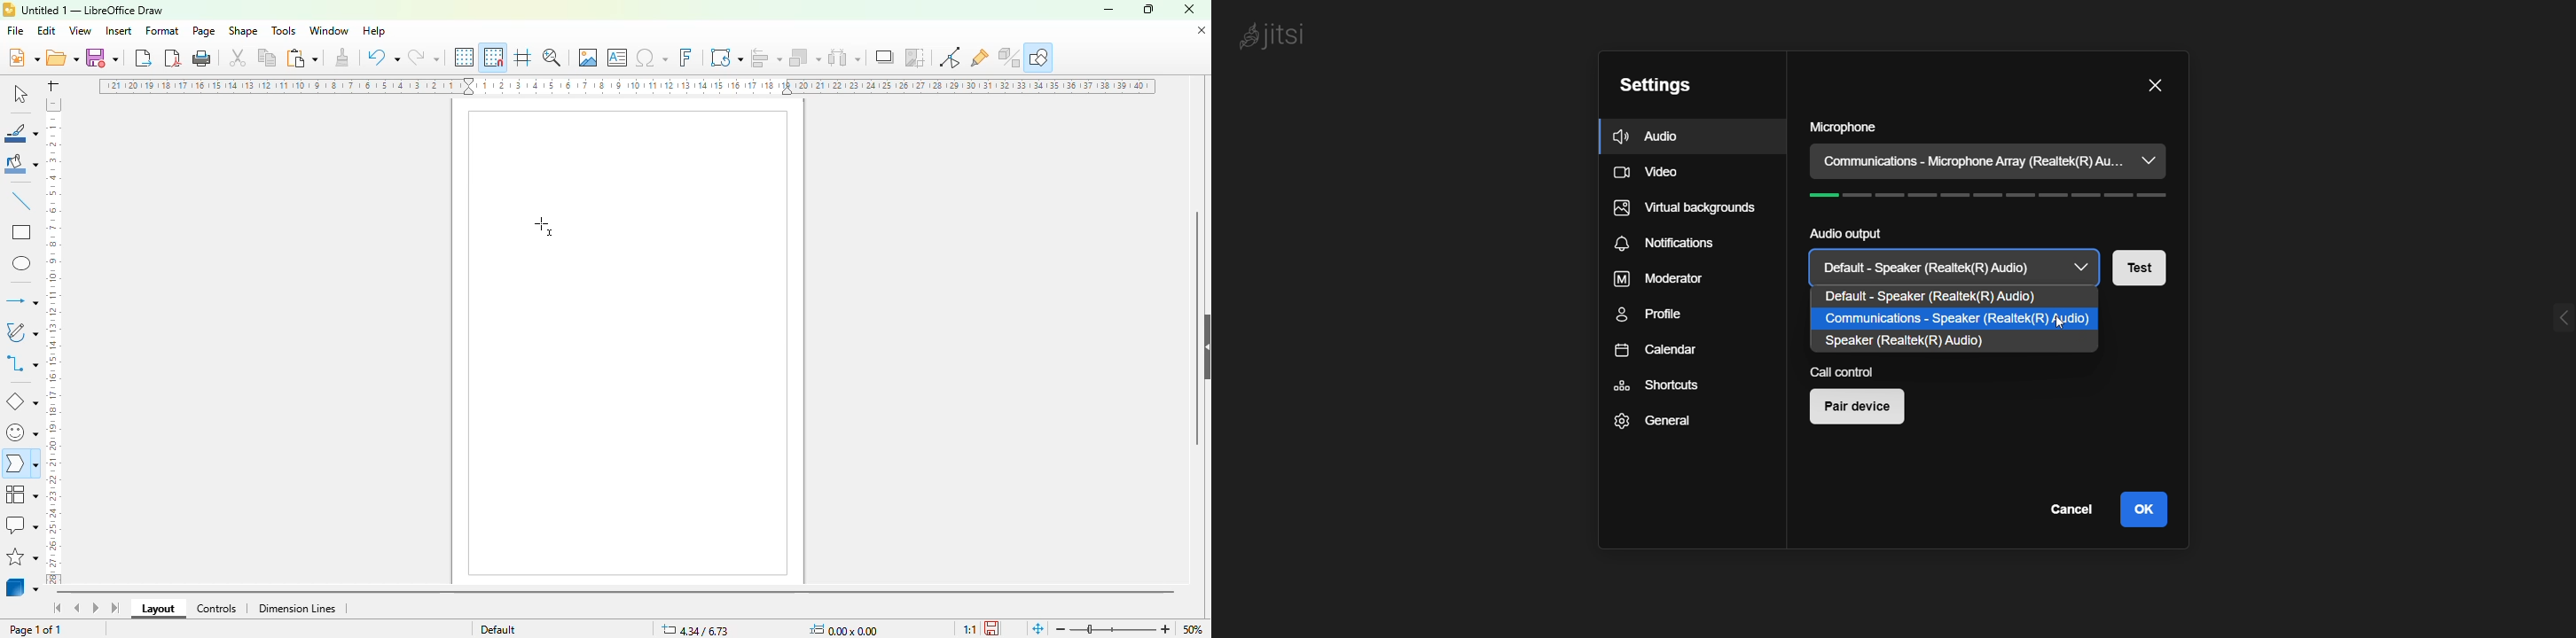  Describe the element at coordinates (1197, 329) in the screenshot. I see `vertical scroll bar` at that location.